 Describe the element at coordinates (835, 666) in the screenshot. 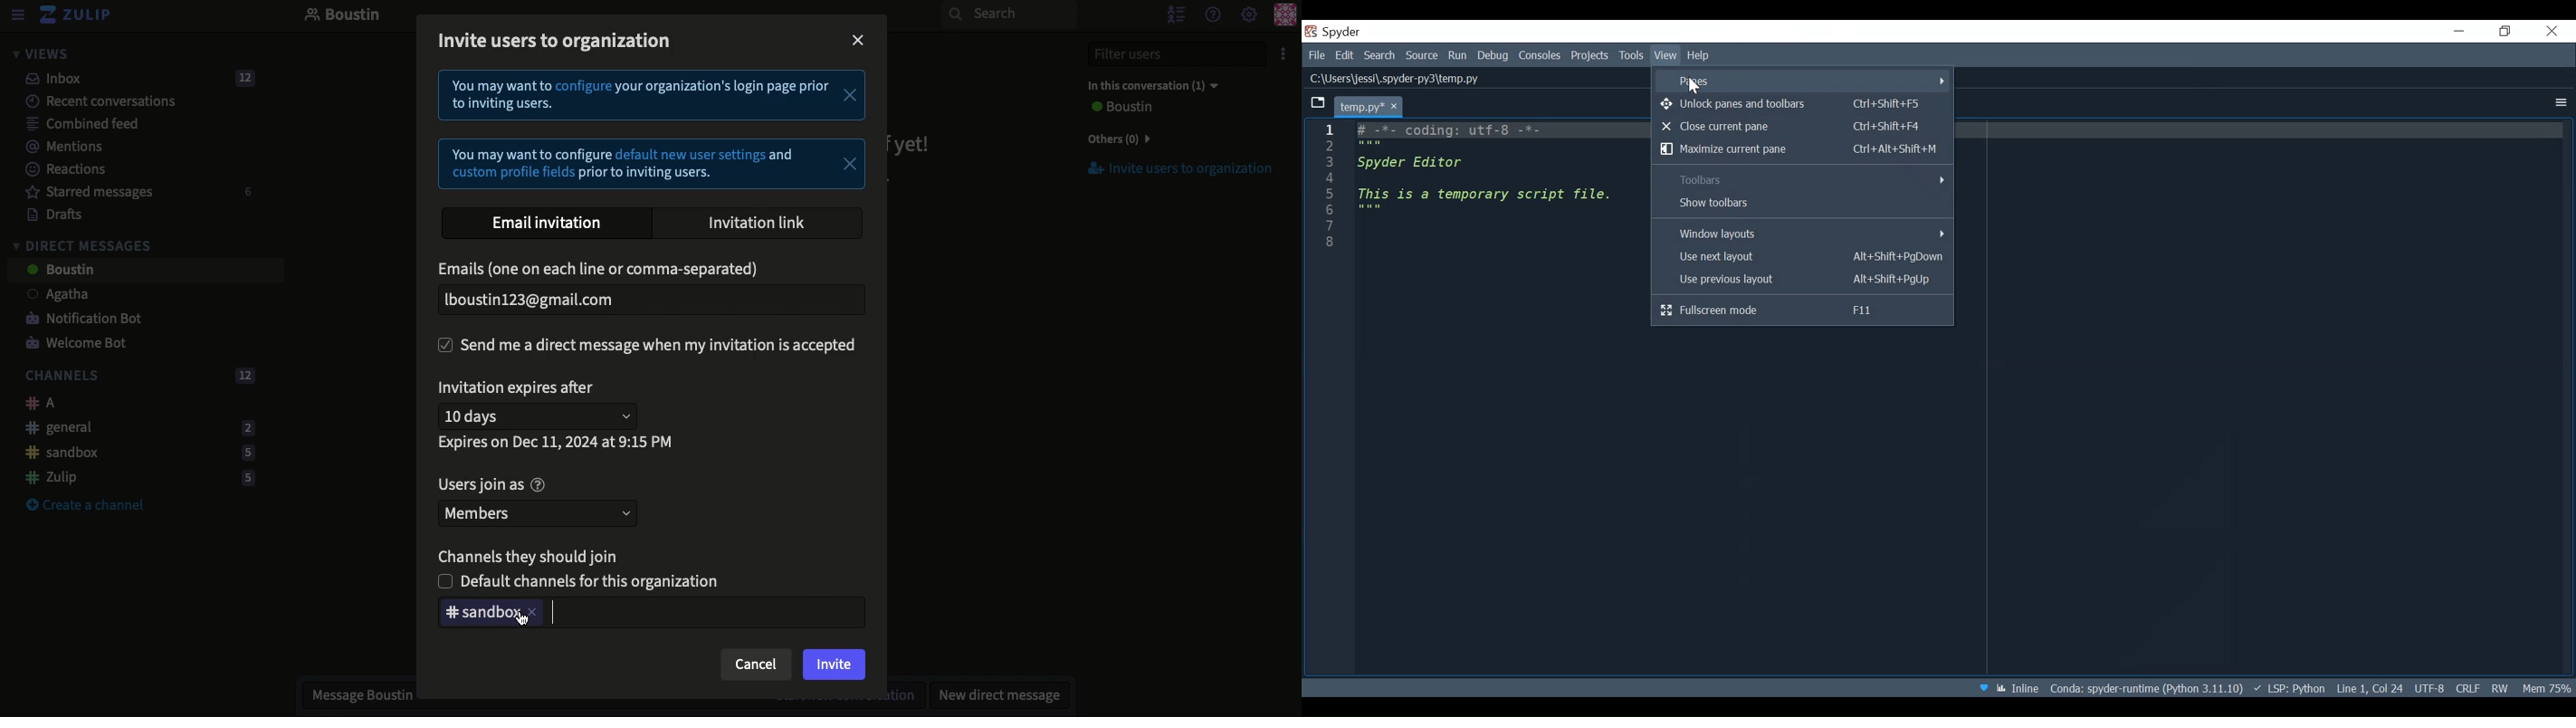

I see `Invite` at that location.